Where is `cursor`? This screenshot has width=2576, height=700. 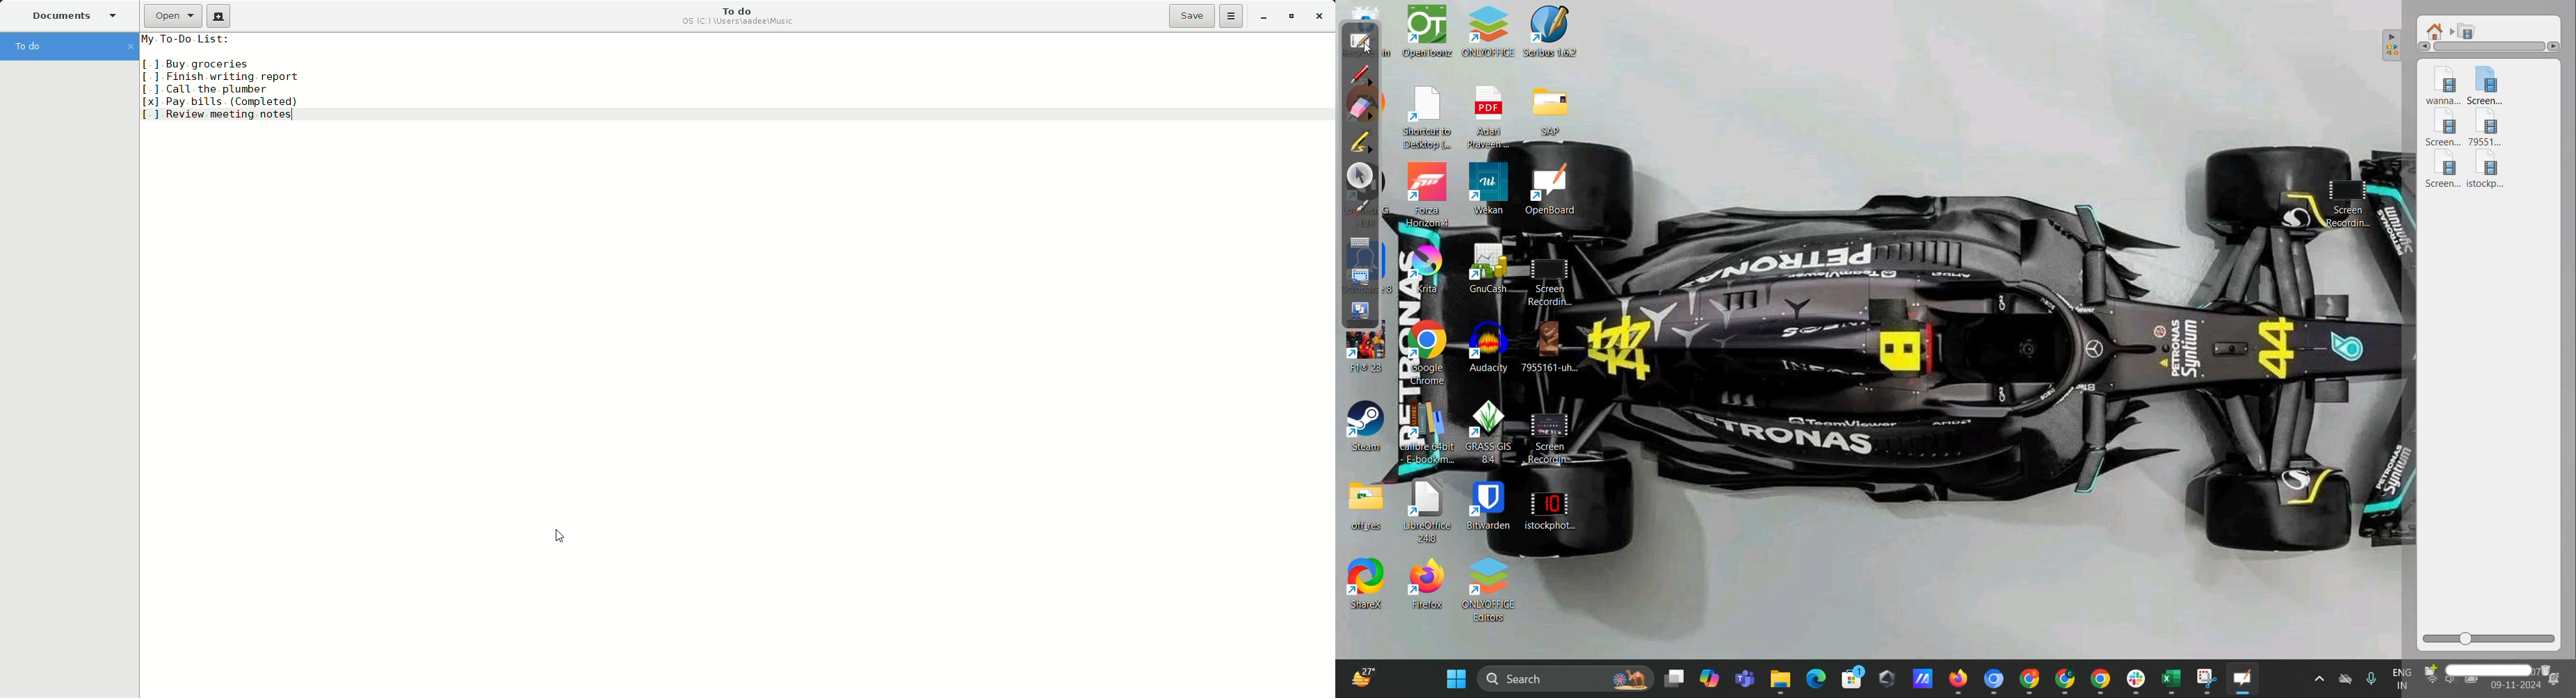
cursor is located at coordinates (2515, 689).